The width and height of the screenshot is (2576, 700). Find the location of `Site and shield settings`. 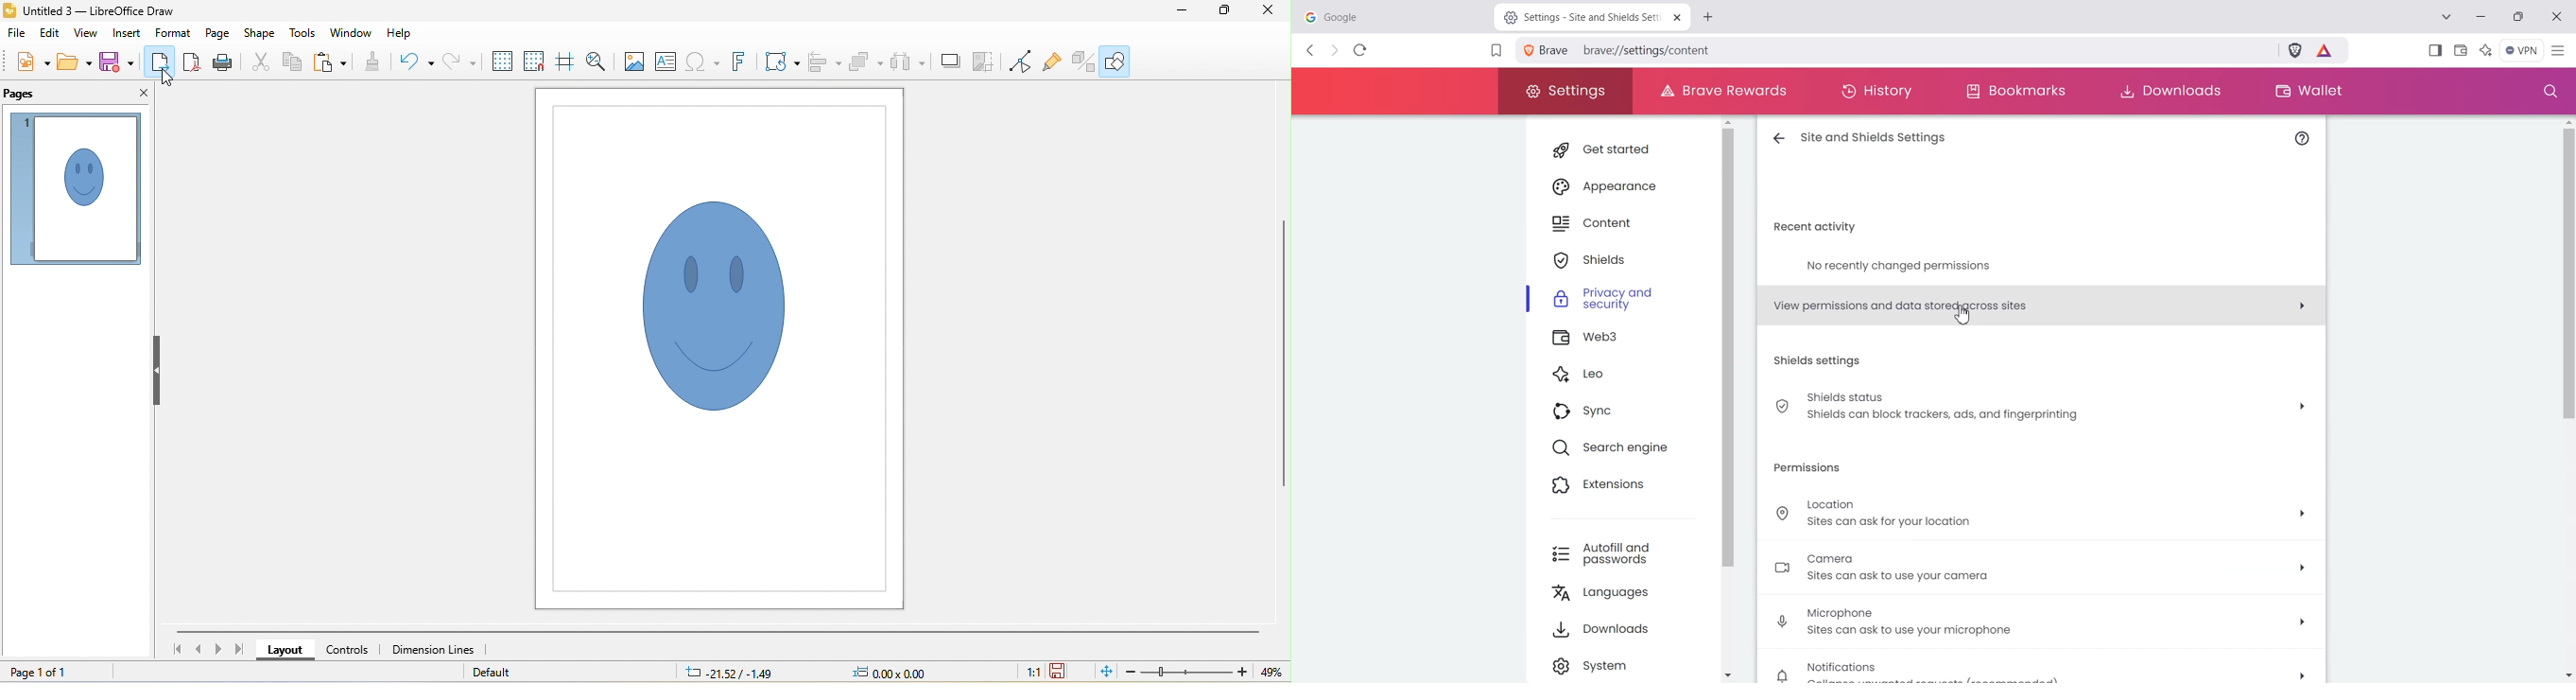

Site and shield settings is located at coordinates (1863, 139).